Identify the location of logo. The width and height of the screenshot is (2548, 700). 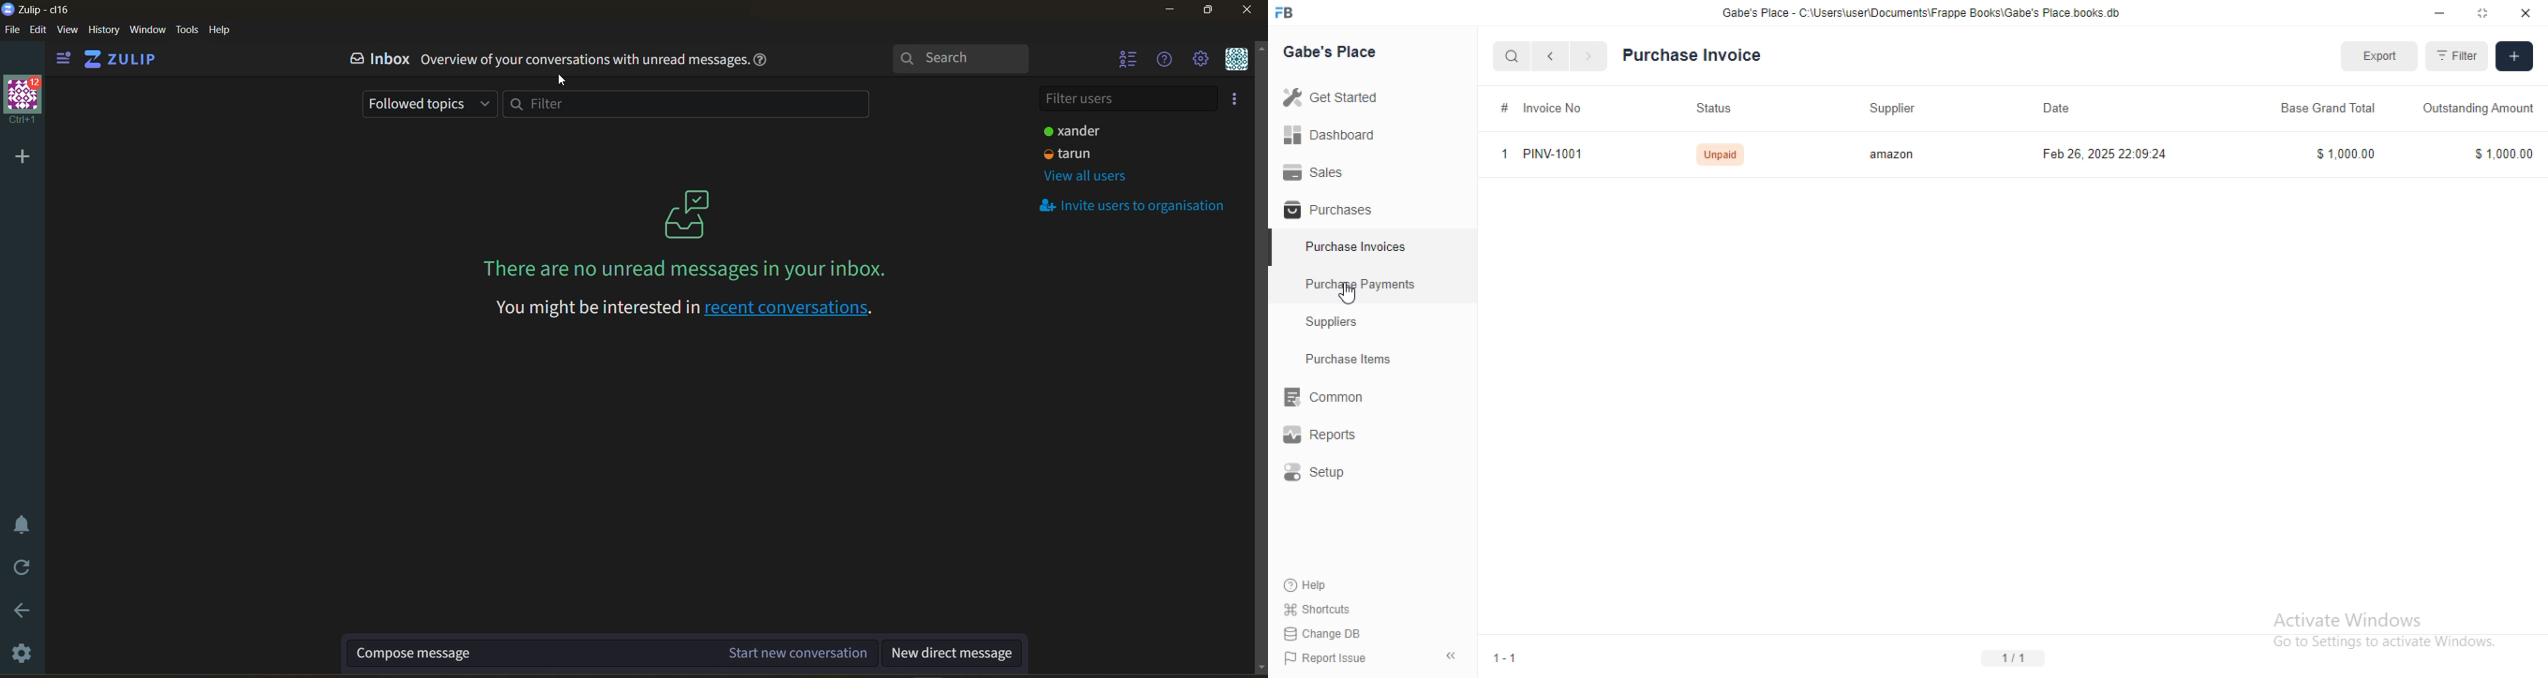
(1290, 13).